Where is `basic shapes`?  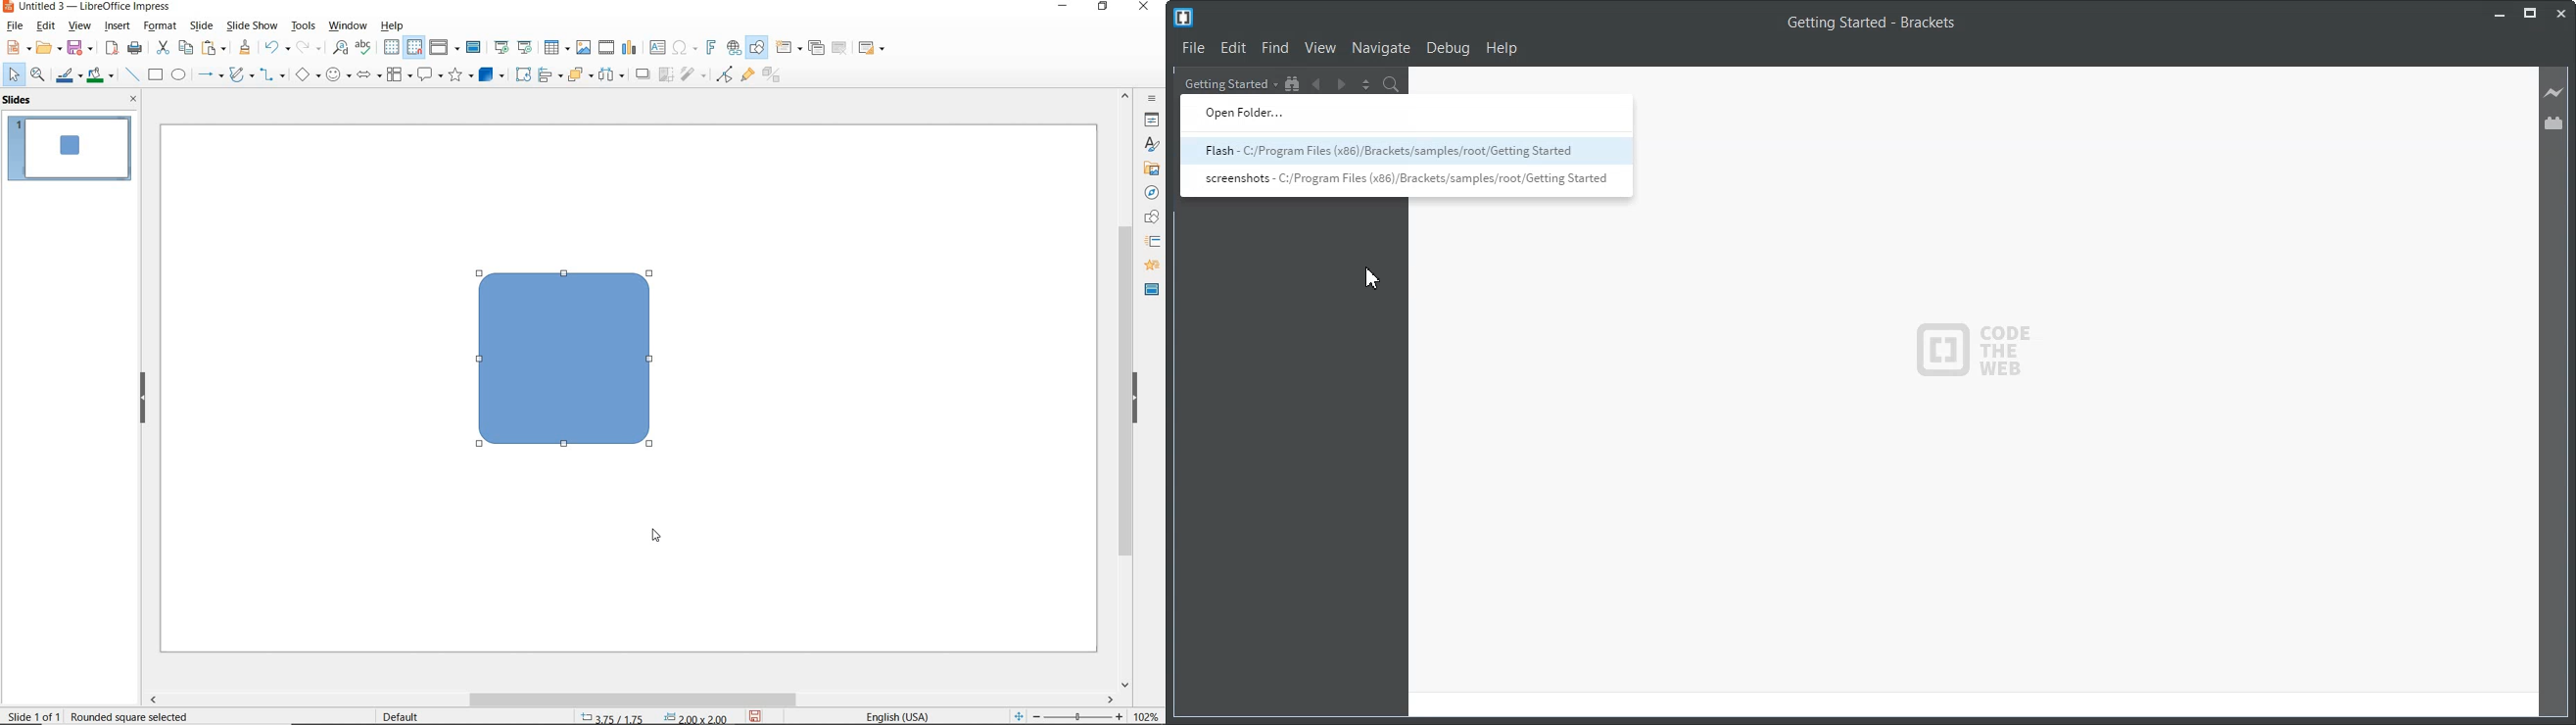
basic shapes is located at coordinates (306, 74).